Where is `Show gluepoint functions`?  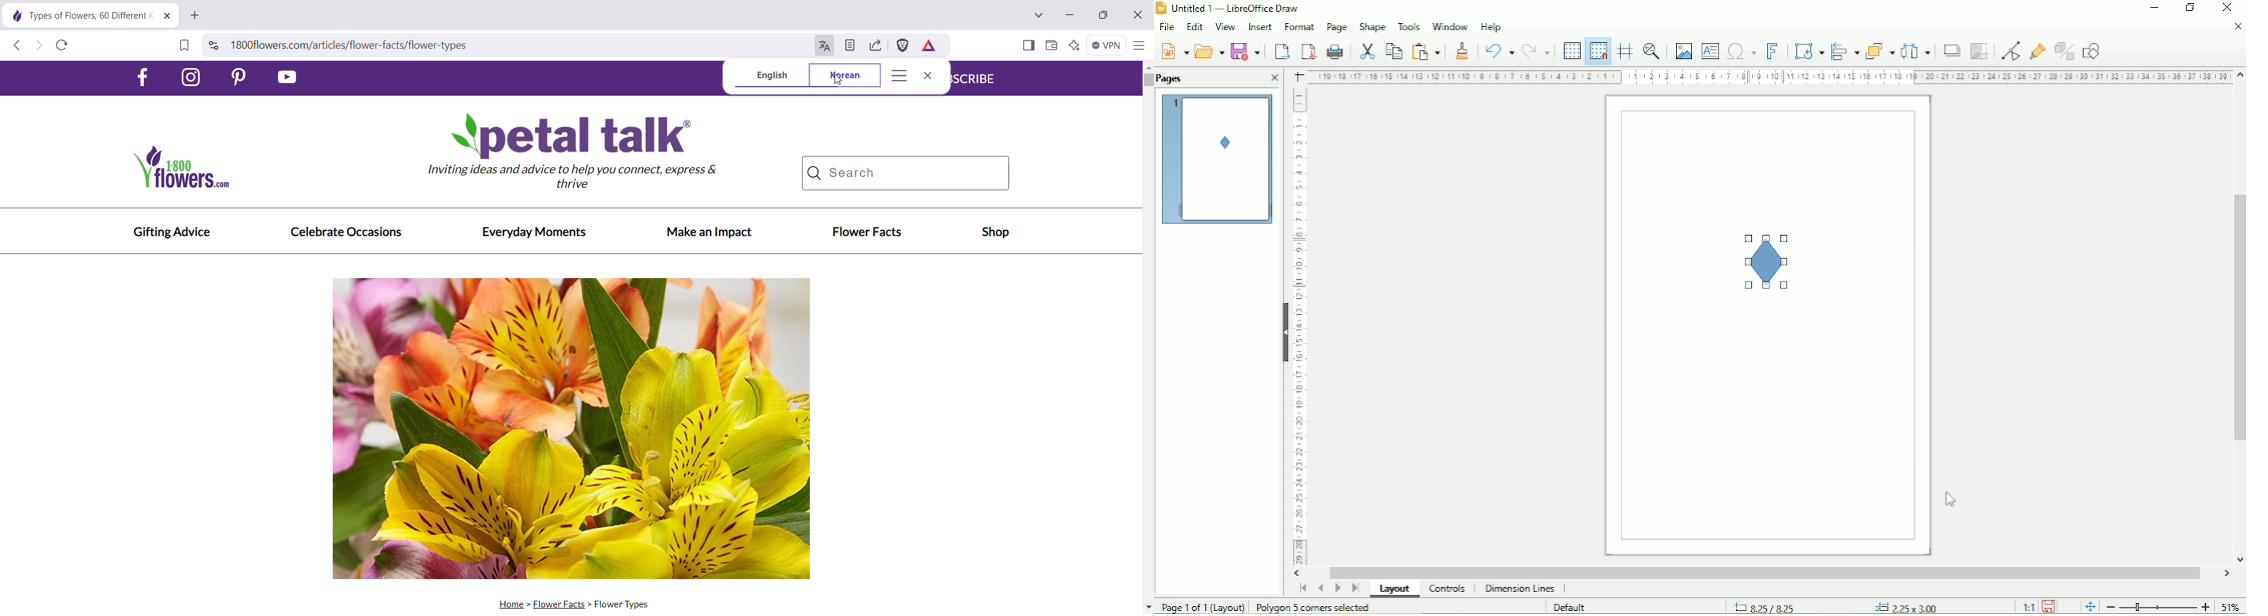
Show gluepoint functions is located at coordinates (2036, 50).